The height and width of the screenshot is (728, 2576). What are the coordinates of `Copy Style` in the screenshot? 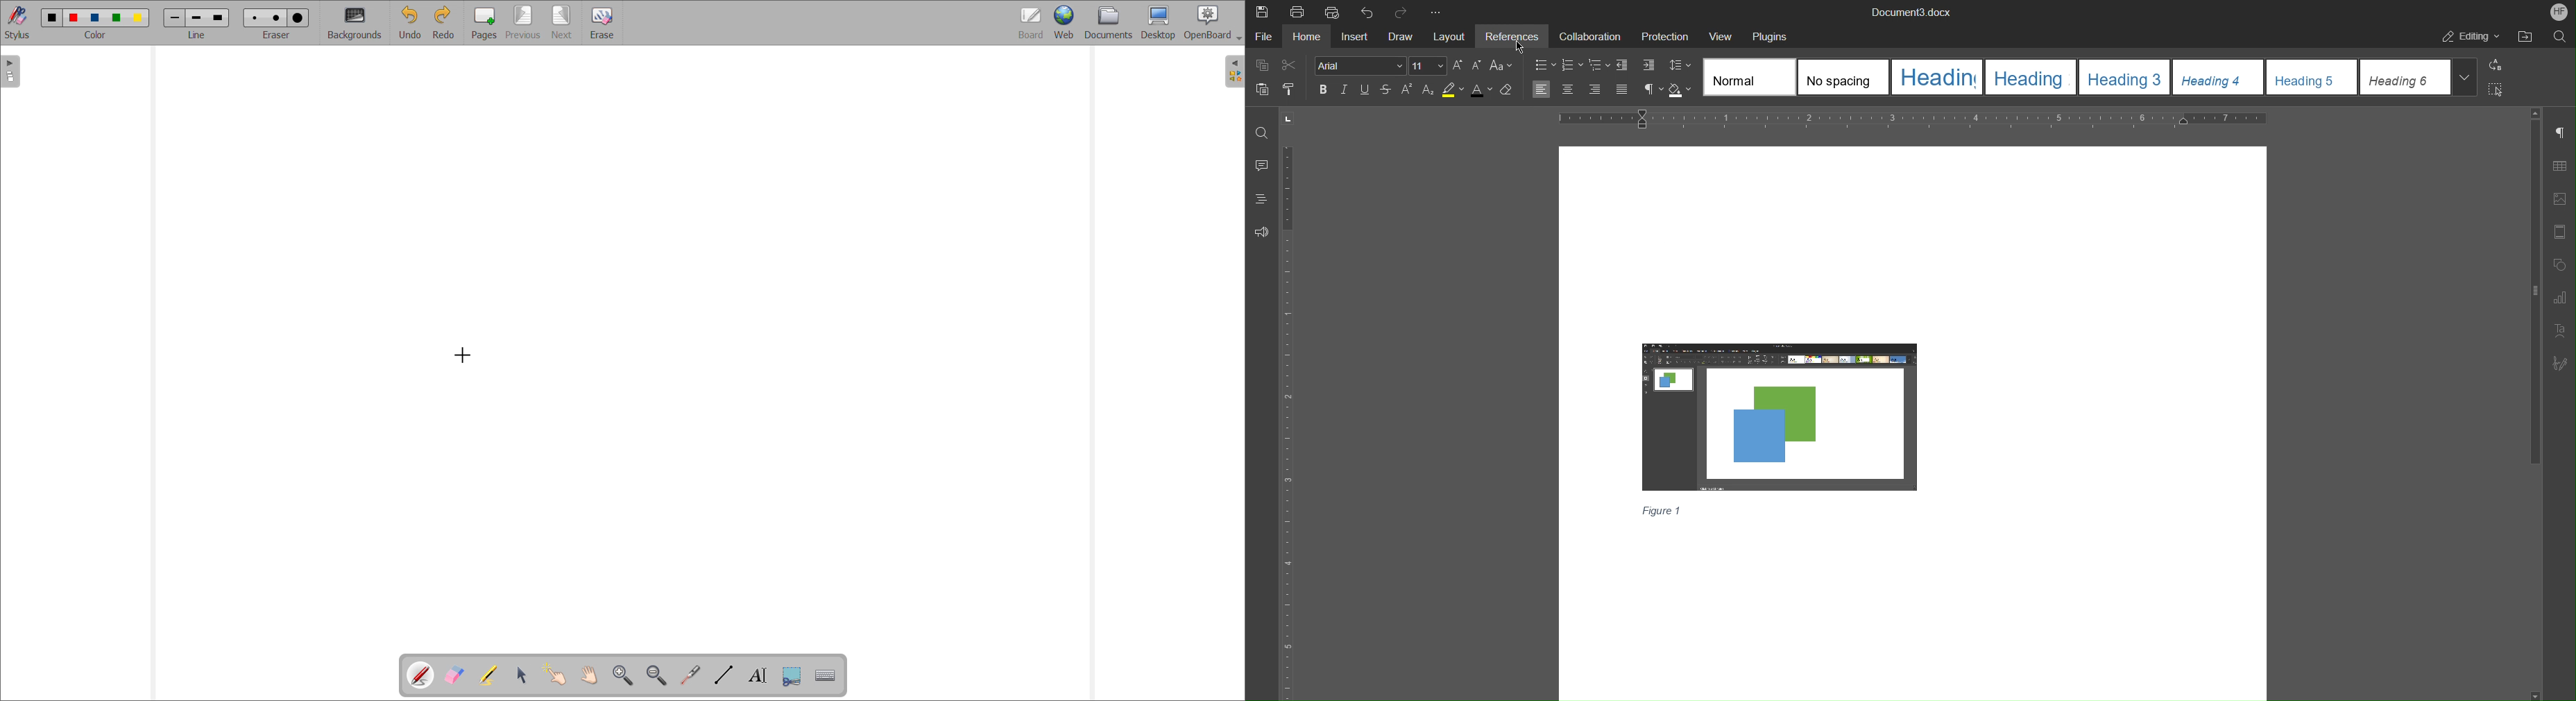 It's located at (1289, 89).